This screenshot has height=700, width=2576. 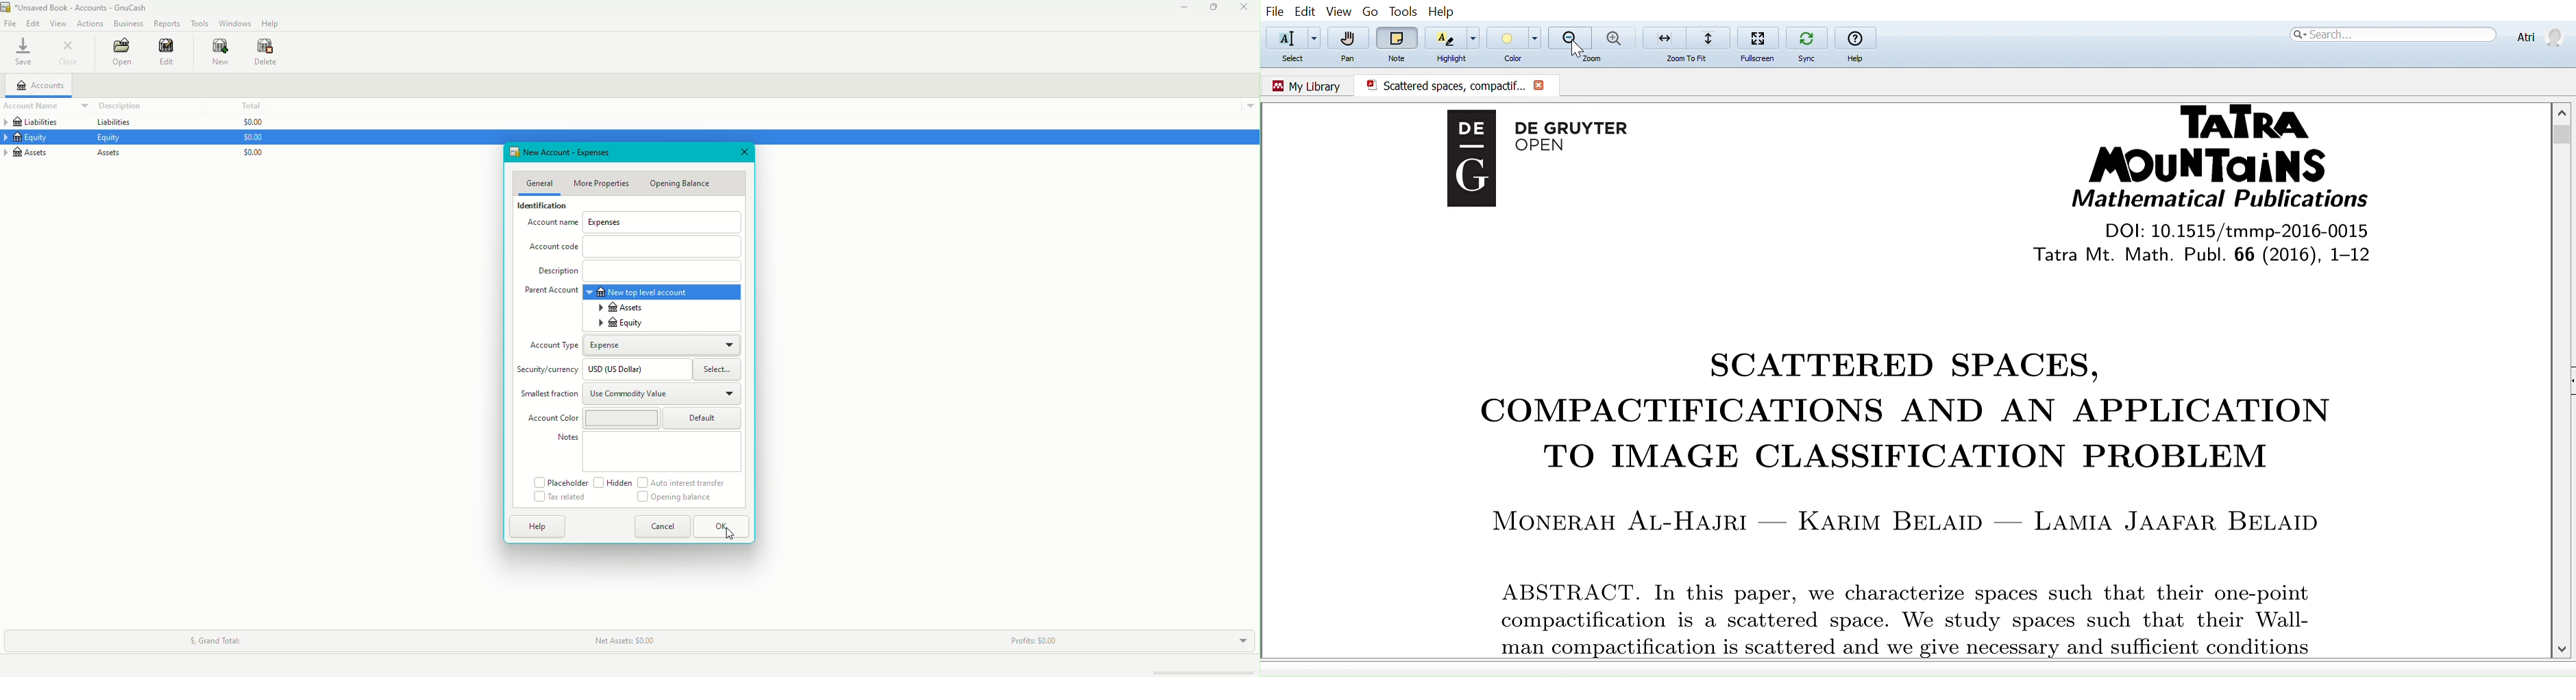 What do you see at coordinates (1445, 12) in the screenshot?
I see `Help` at bounding box center [1445, 12].